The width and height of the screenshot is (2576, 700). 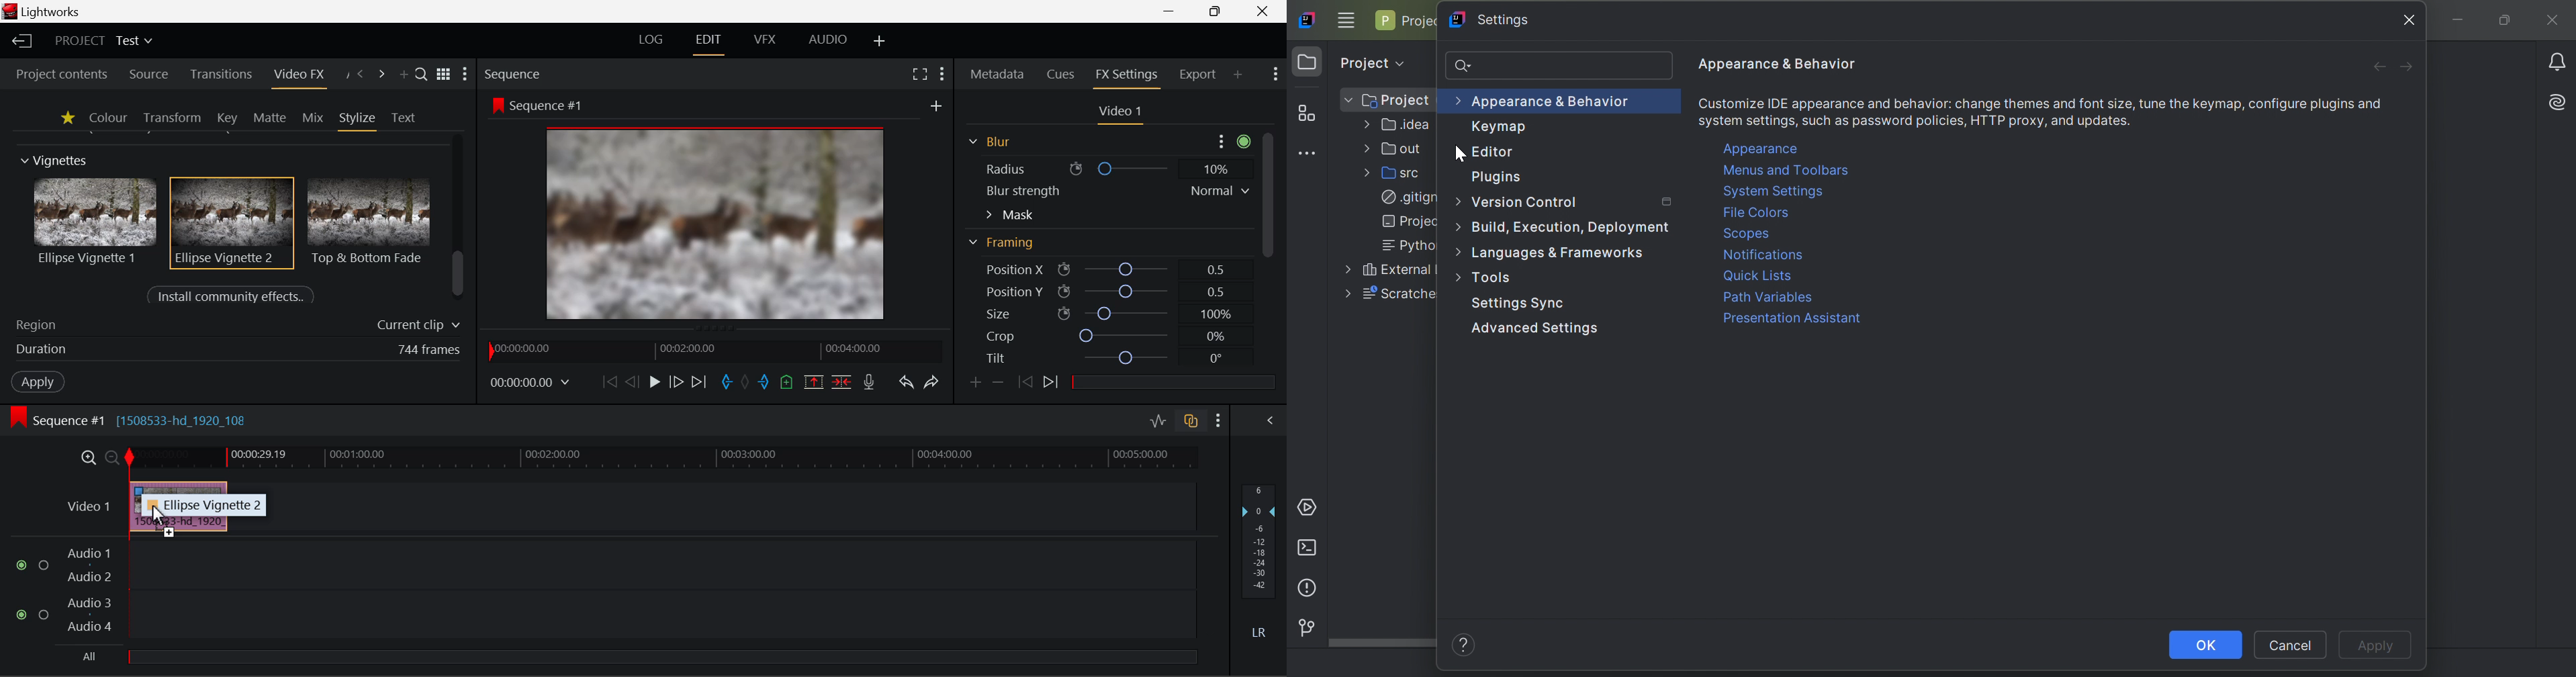 I want to click on Matte, so click(x=270, y=117).